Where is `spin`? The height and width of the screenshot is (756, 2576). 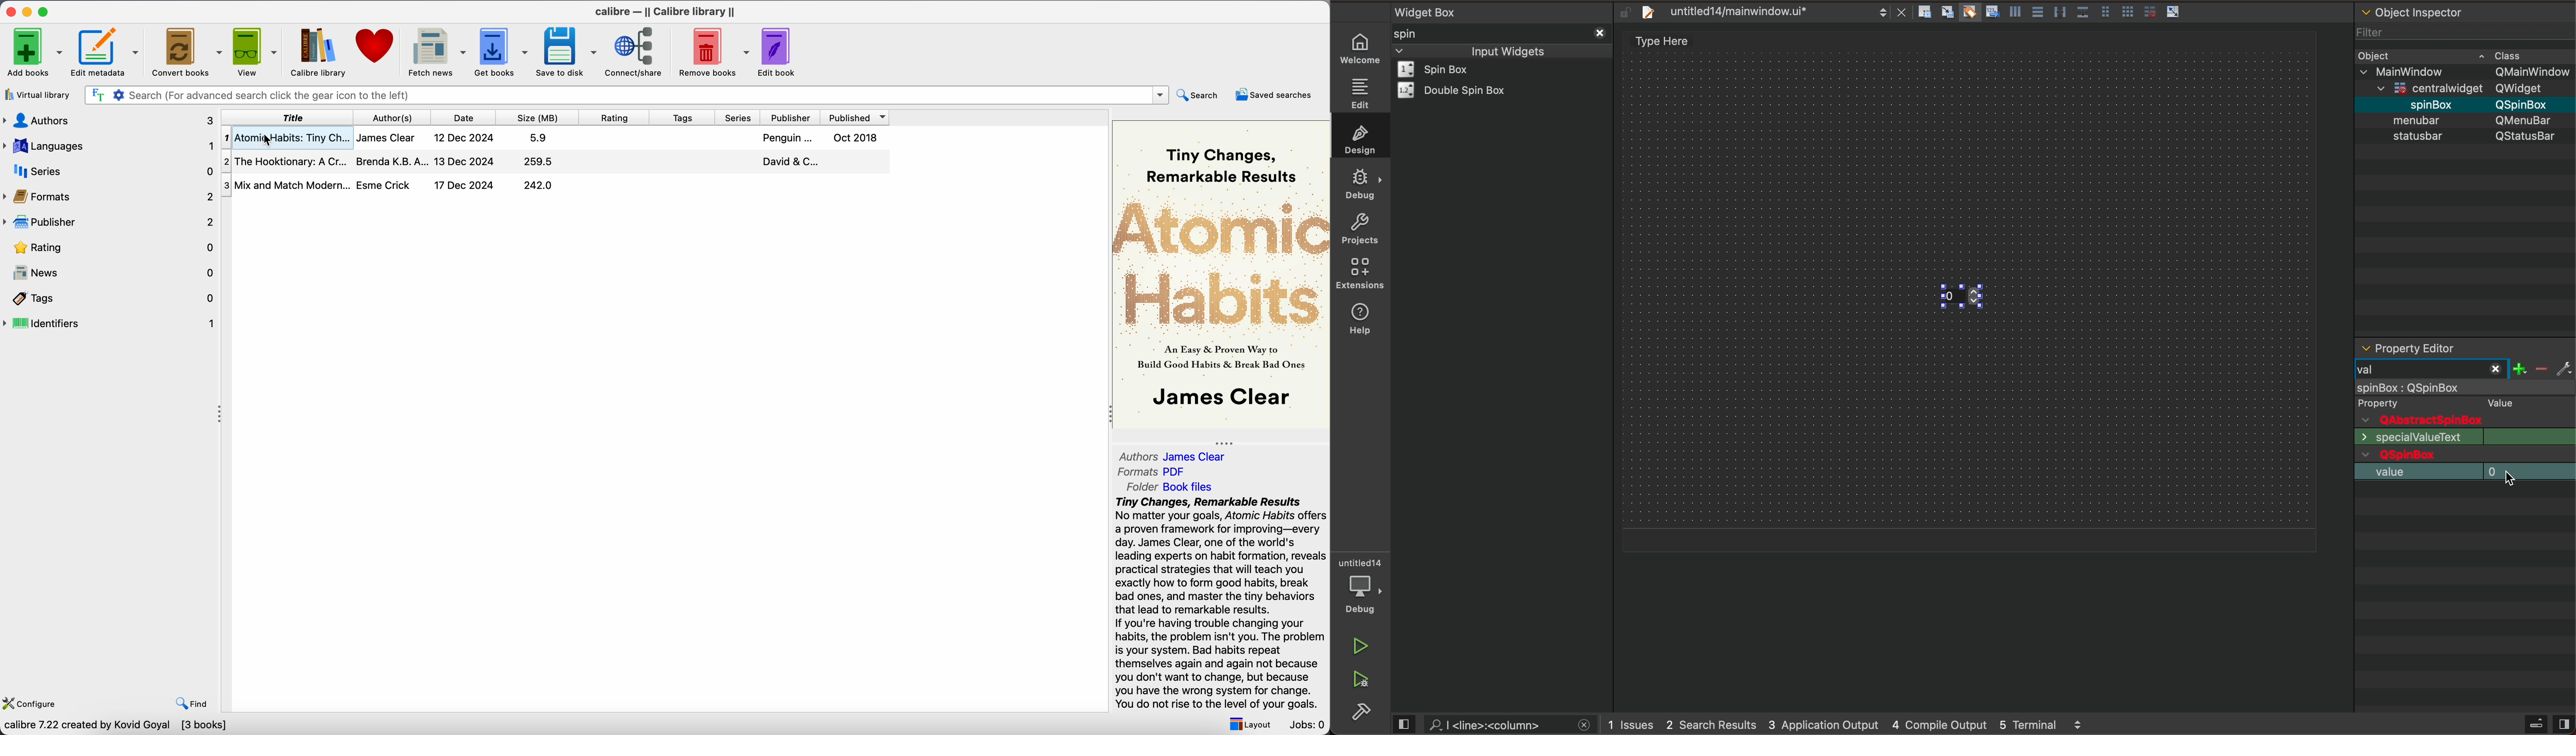 spin is located at coordinates (1421, 33).